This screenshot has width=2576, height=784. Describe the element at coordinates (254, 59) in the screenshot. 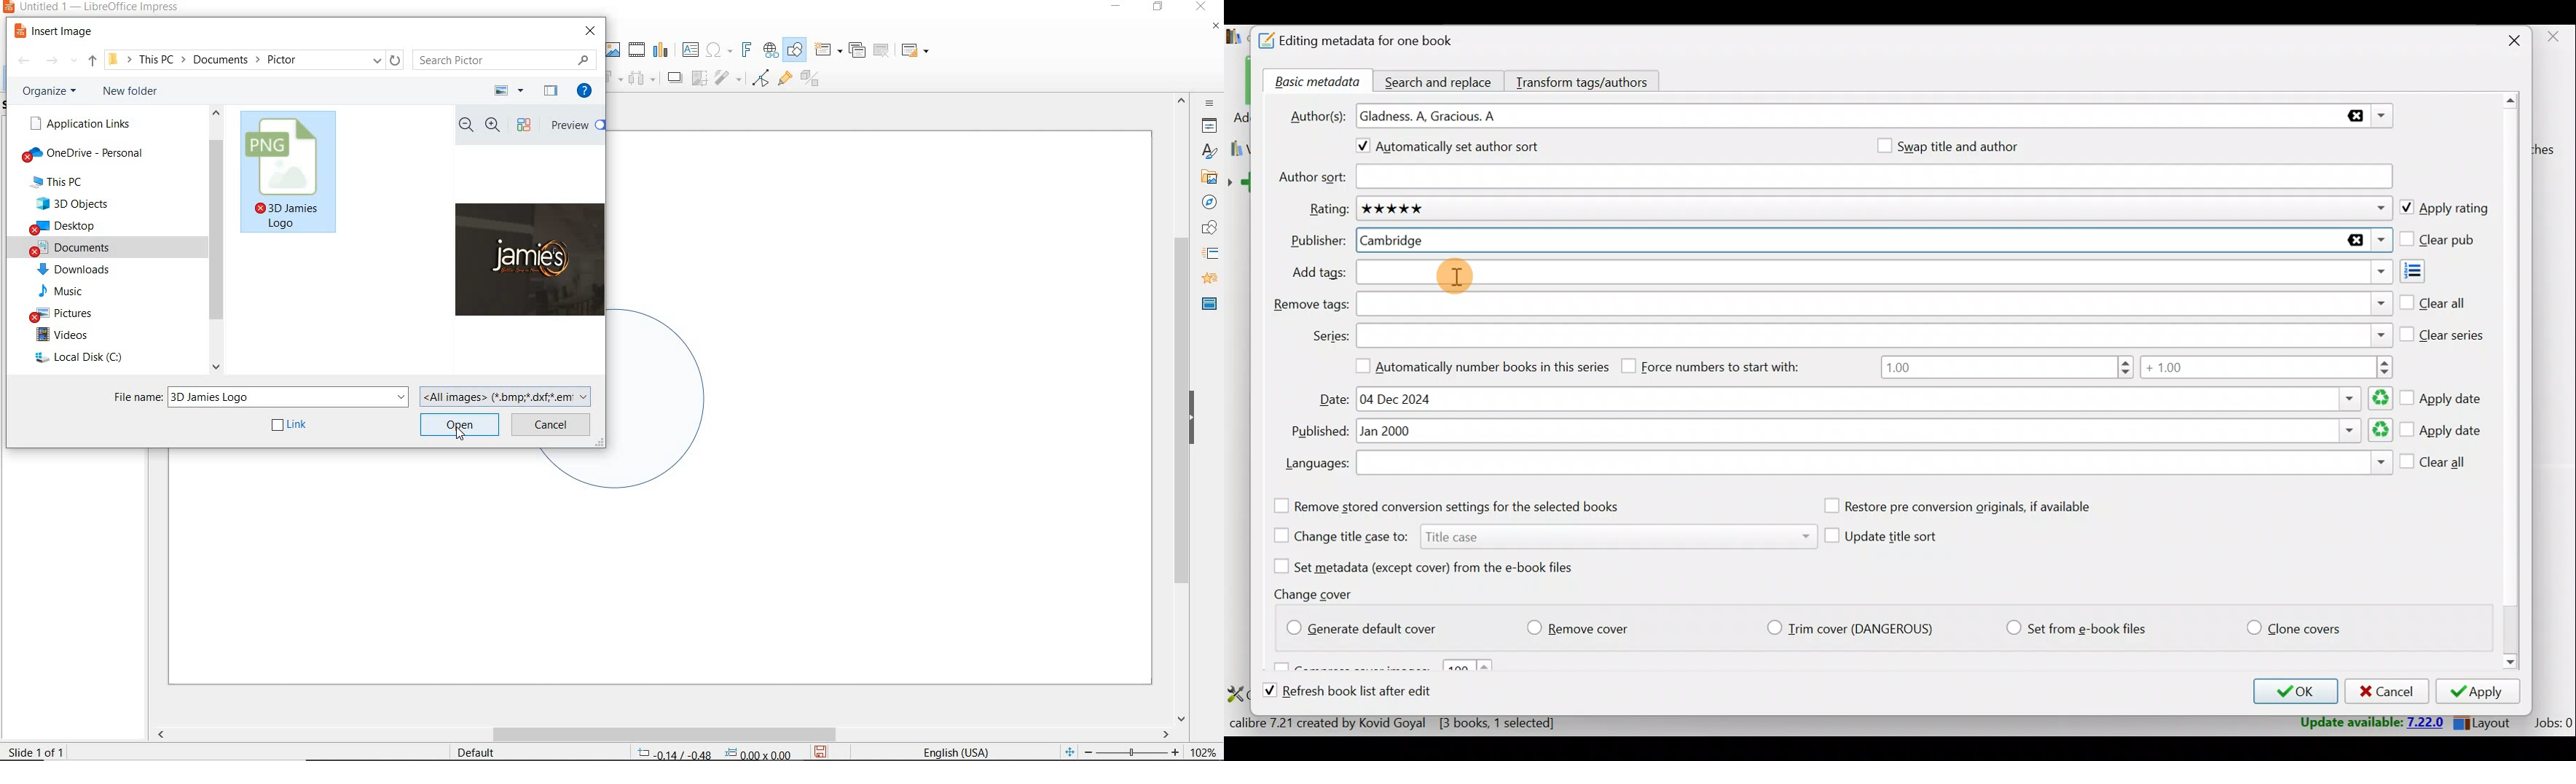

I see `path` at that location.